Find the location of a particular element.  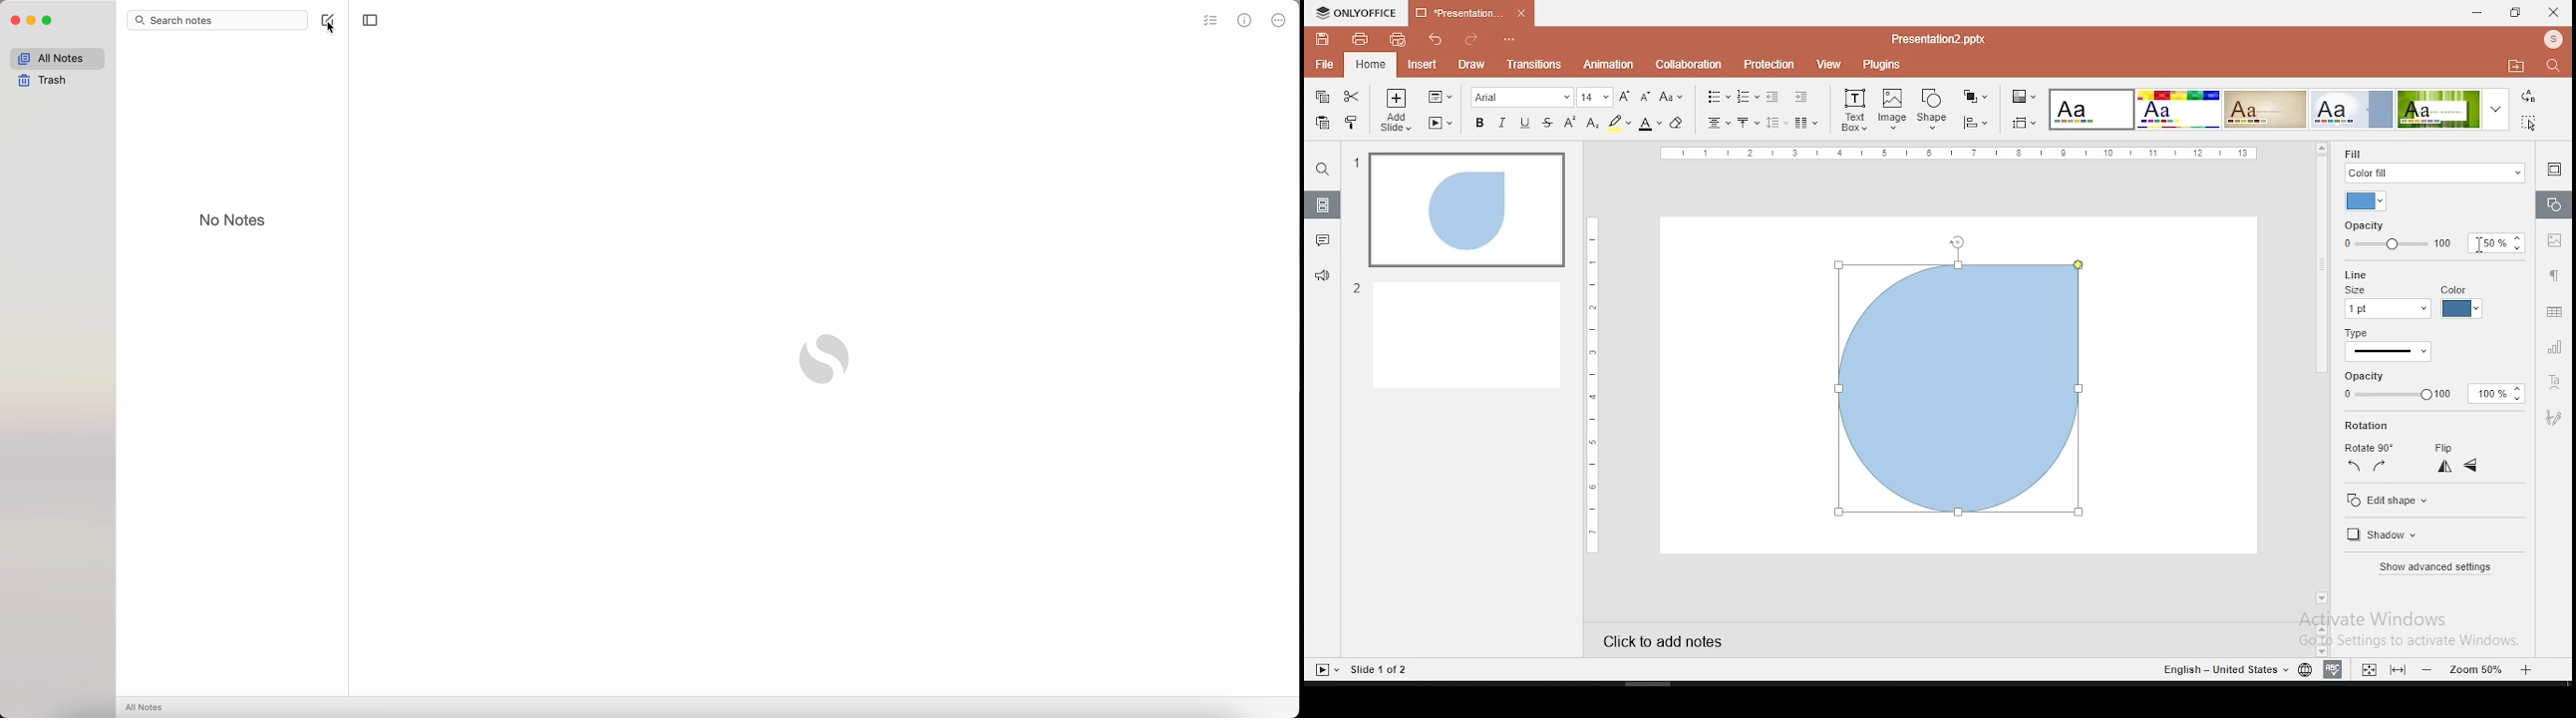

opacity is located at coordinates (2426, 387).